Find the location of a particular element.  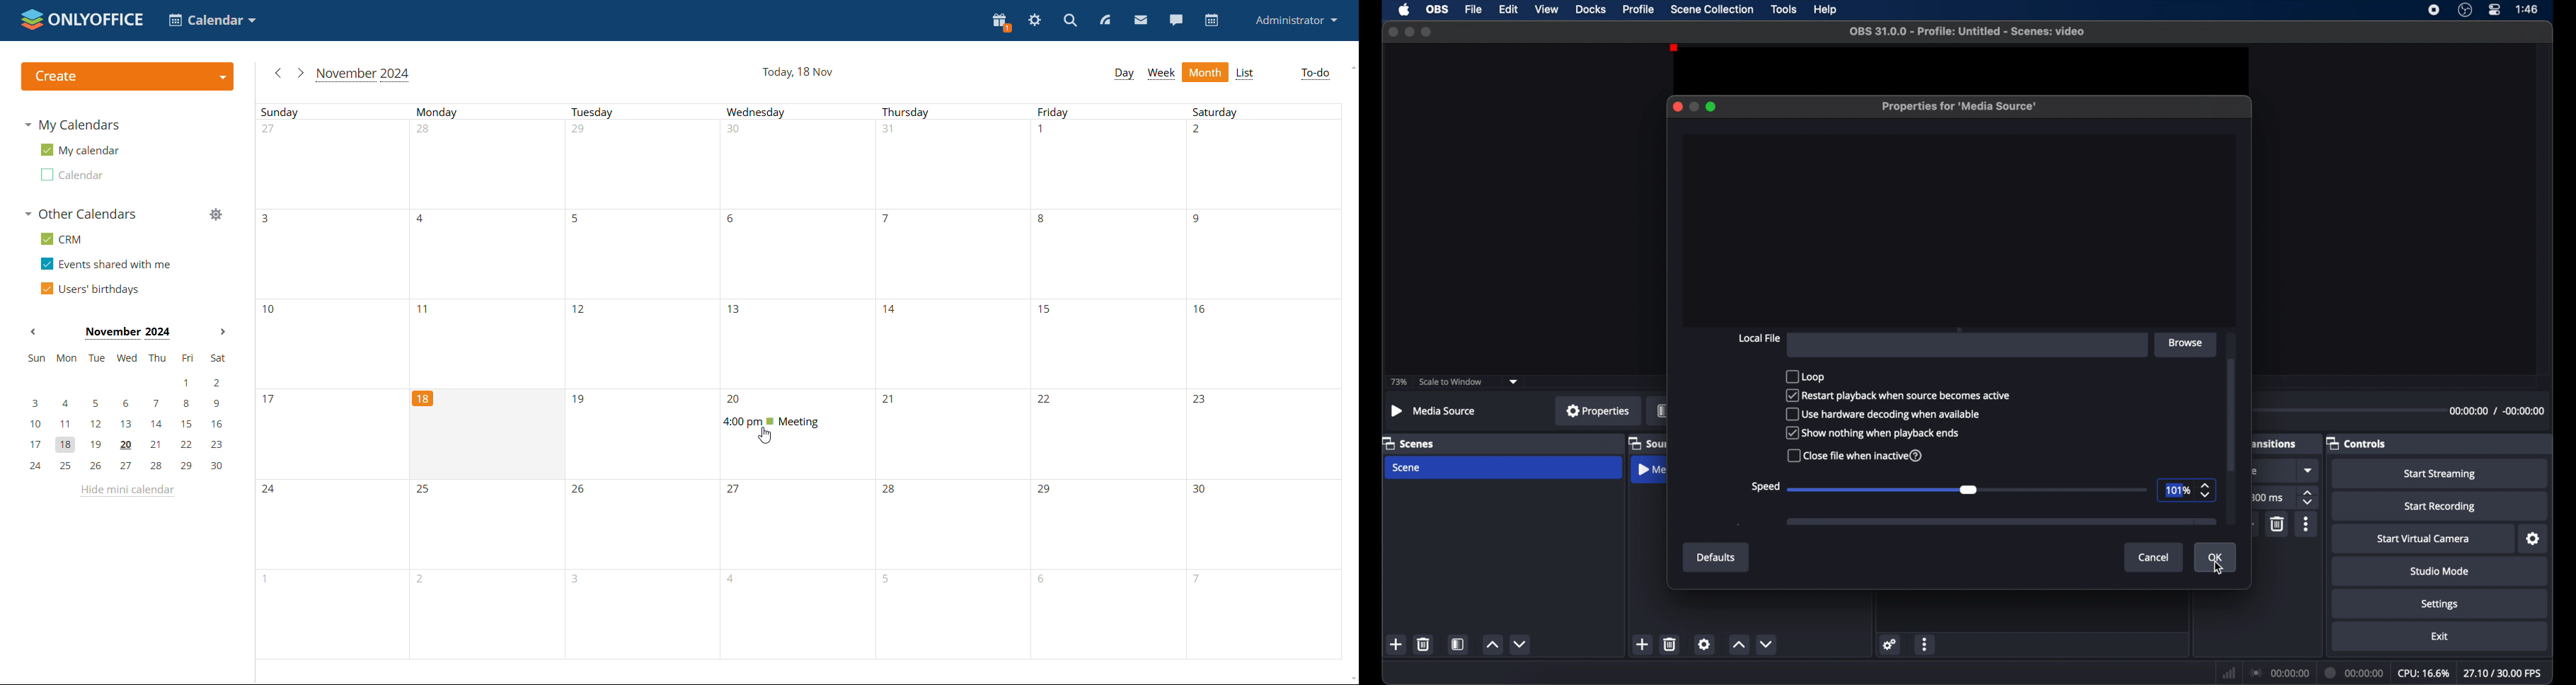

300 ms is located at coordinates (2267, 497).